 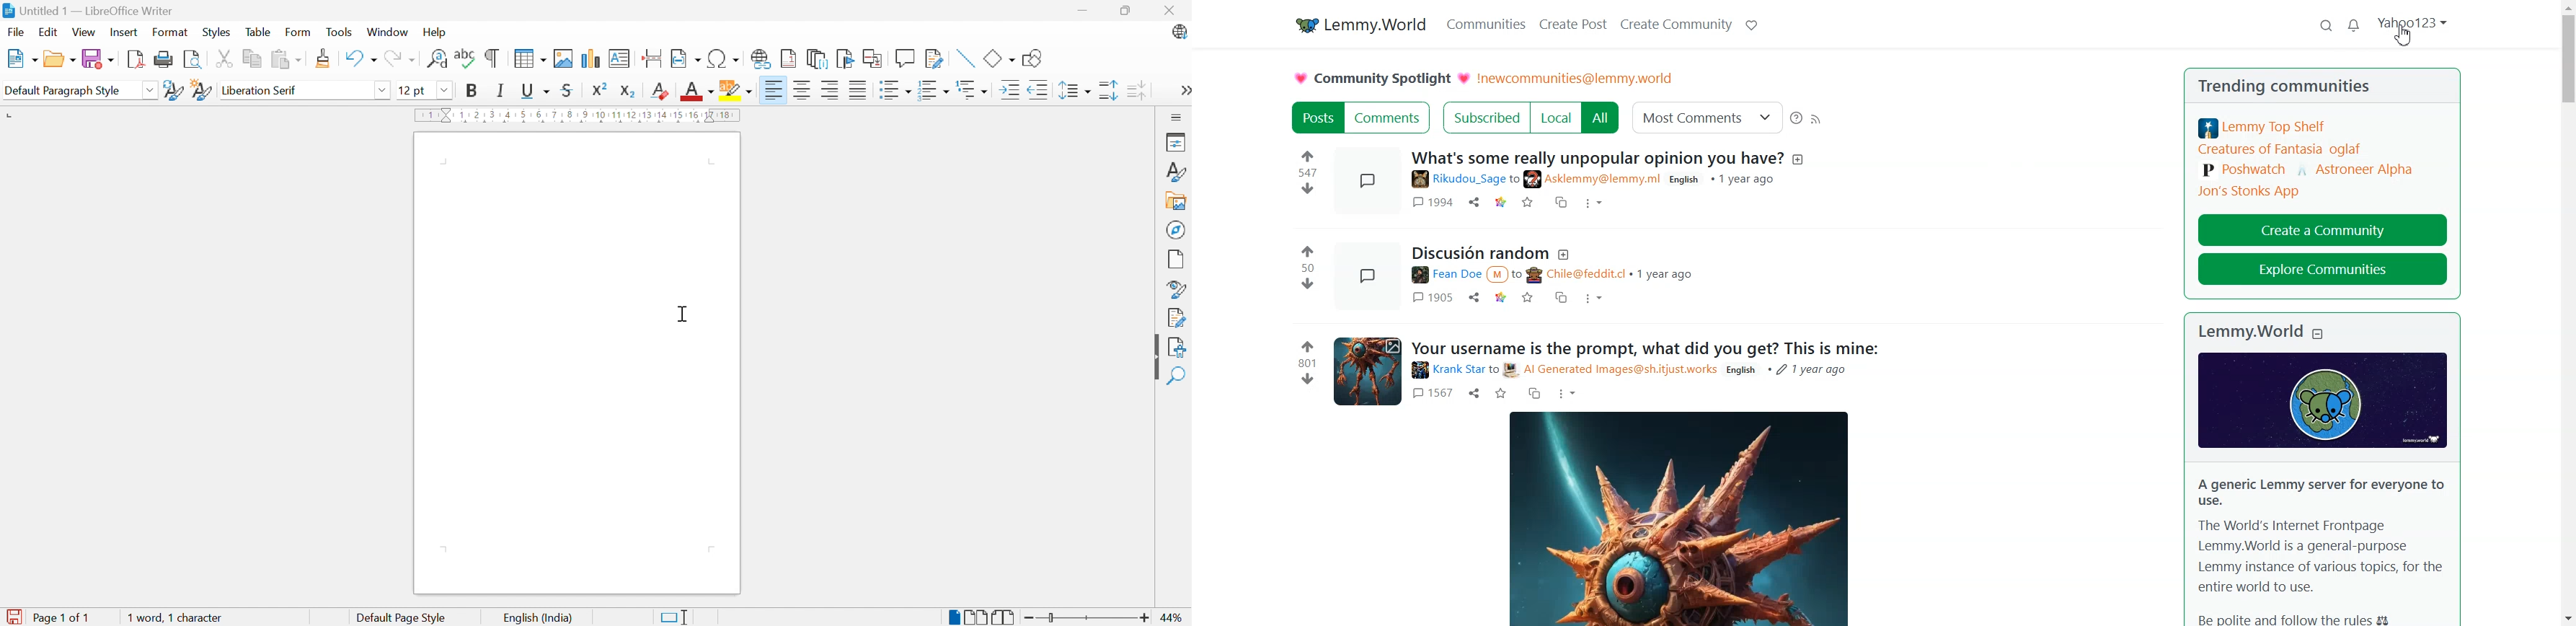 I want to click on Underline, so click(x=536, y=90).